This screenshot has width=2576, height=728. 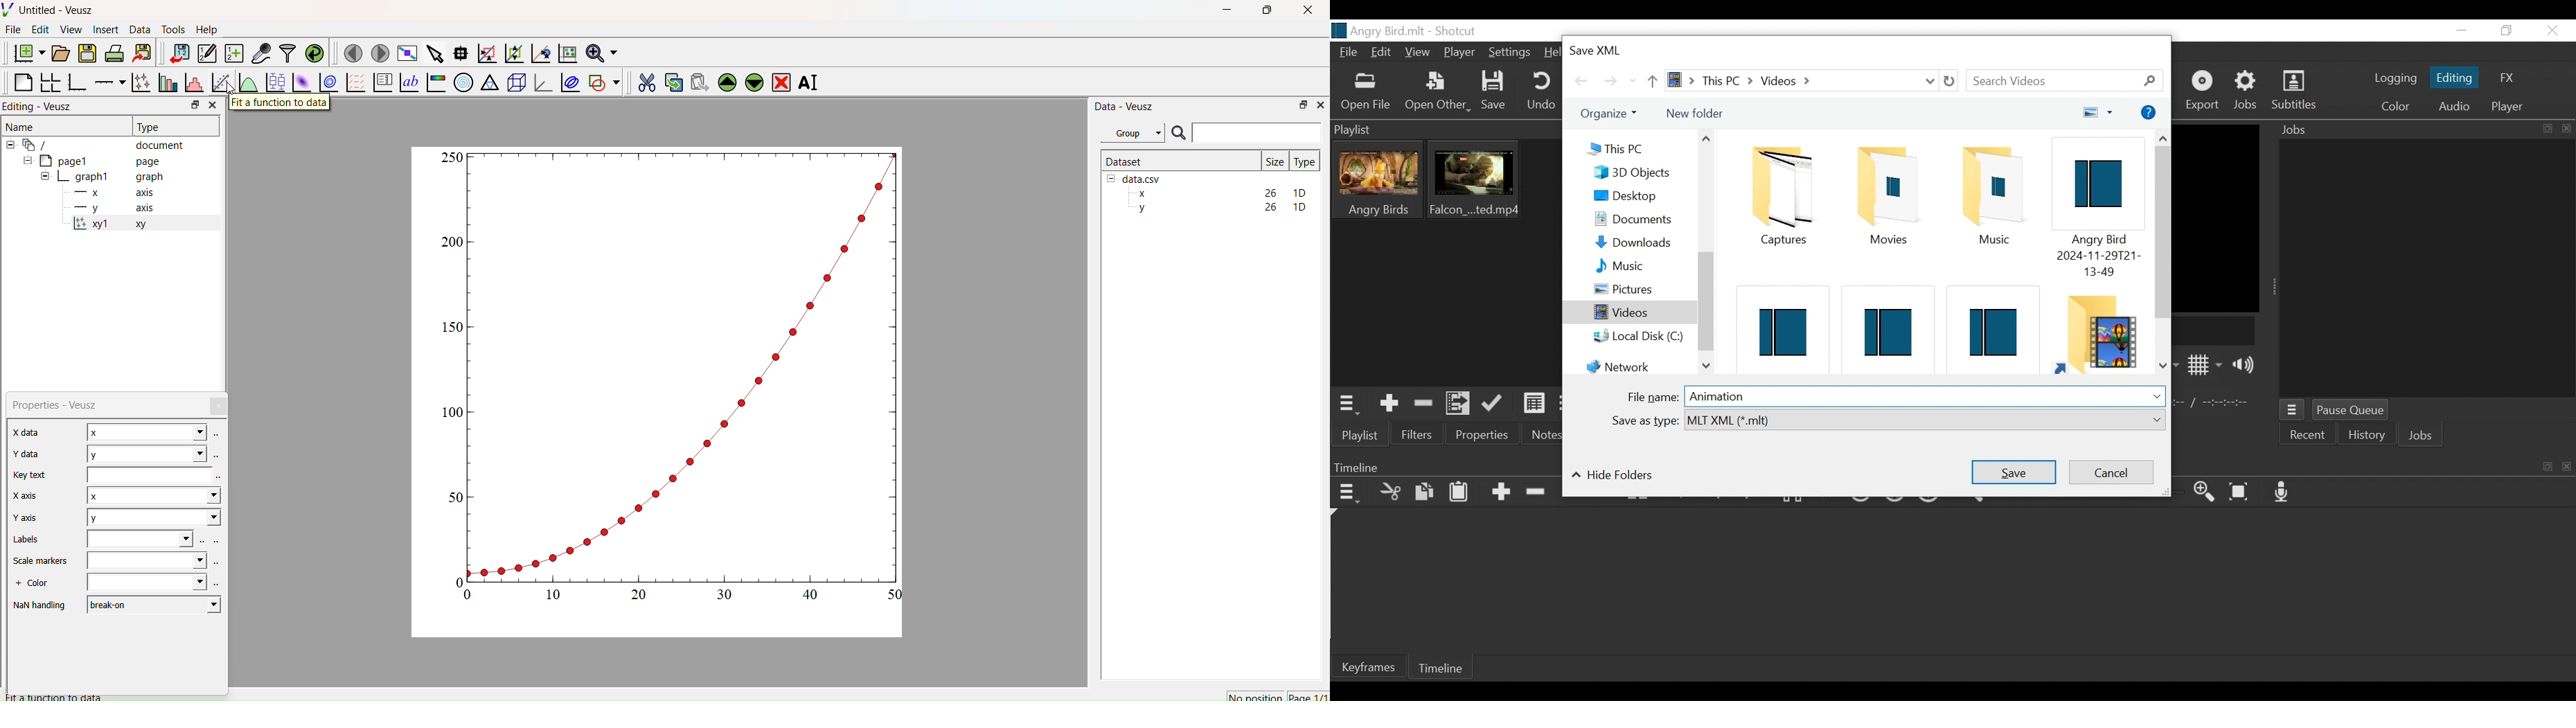 What do you see at coordinates (2377, 465) in the screenshot?
I see `Timeline Panel` at bounding box center [2377, 465].